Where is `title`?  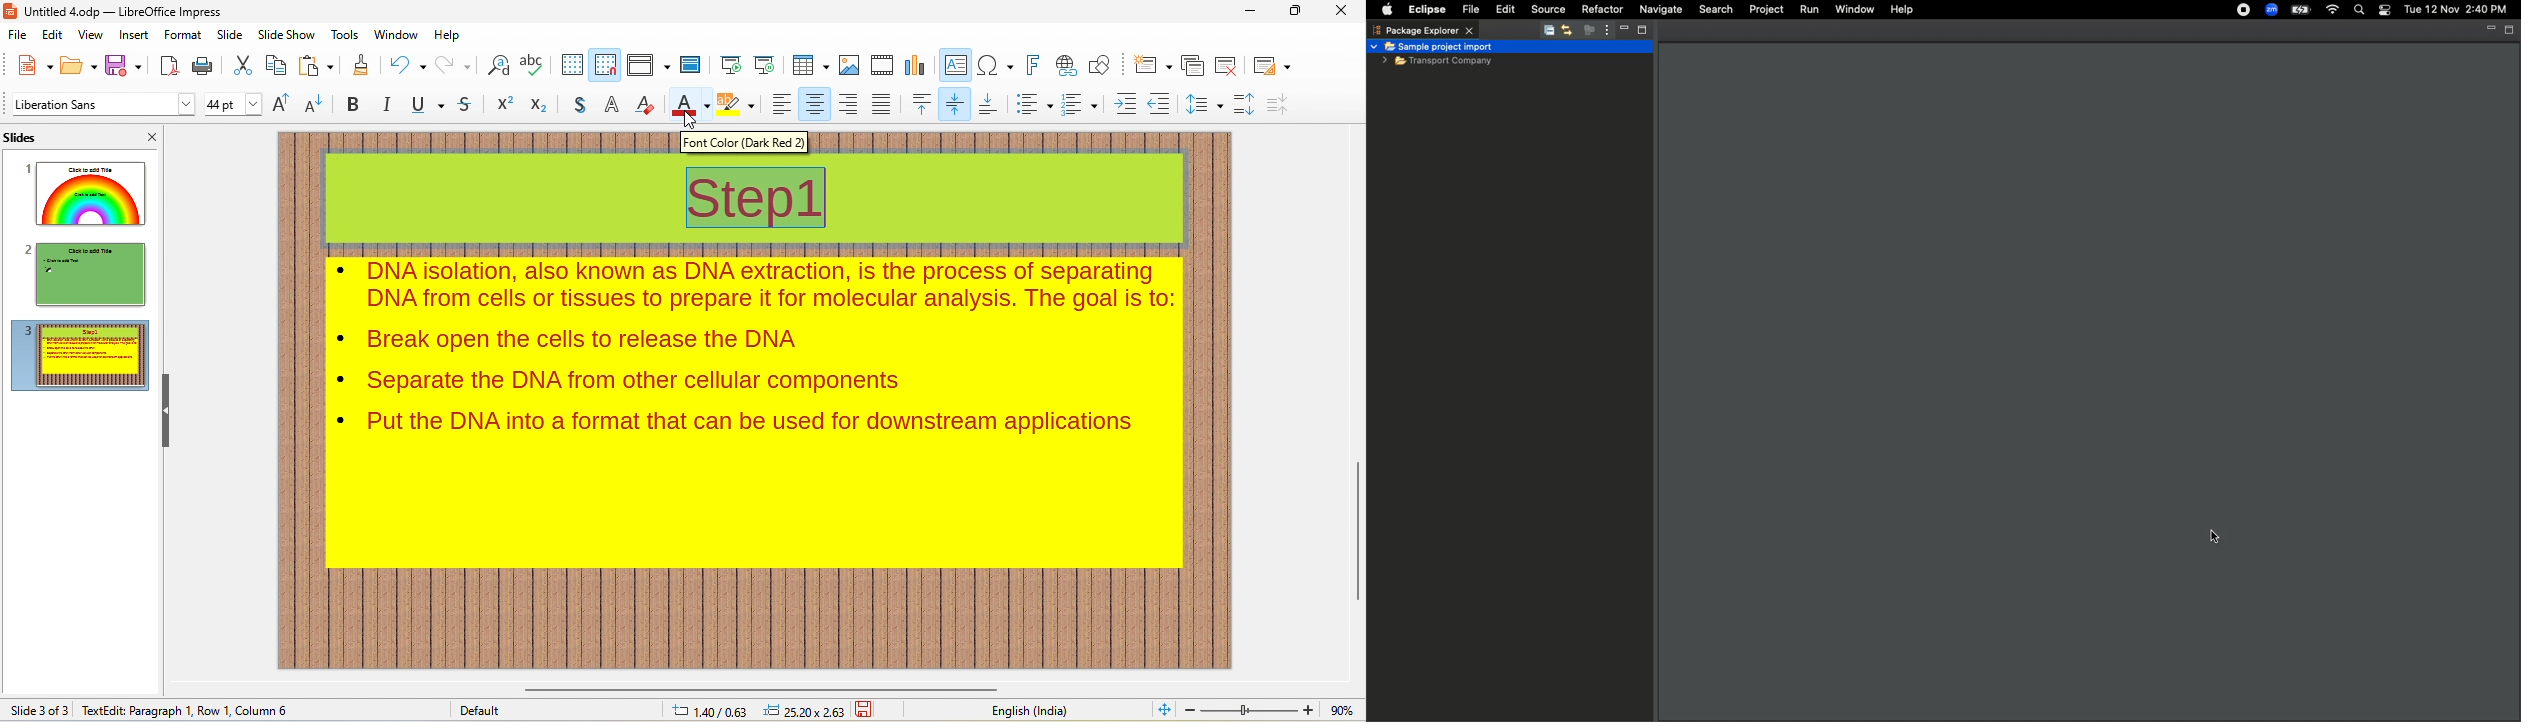 title is located at coordinates (121, 12).